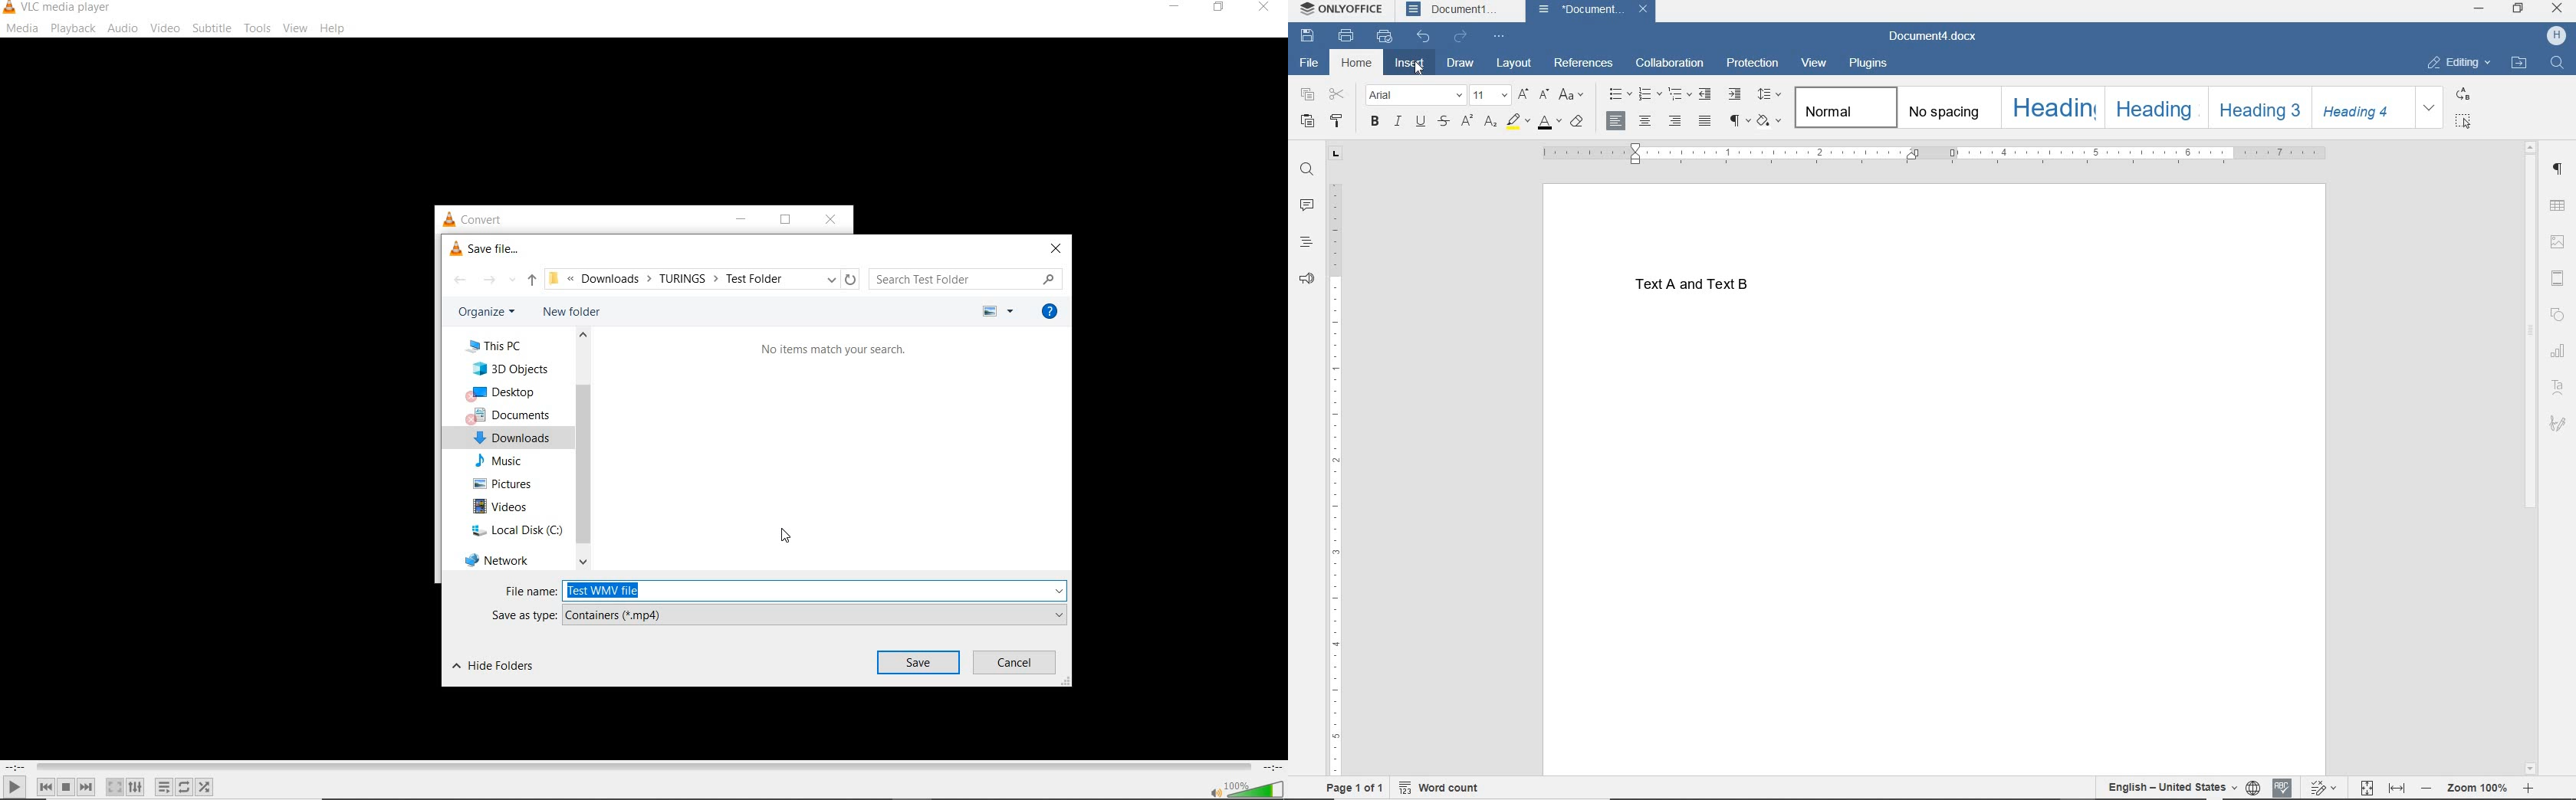 The width and height of the screenshot is (2576, 812). Describe the element at coordinates (1307, 121) in the screenshot. I see `PASTE` at that location.